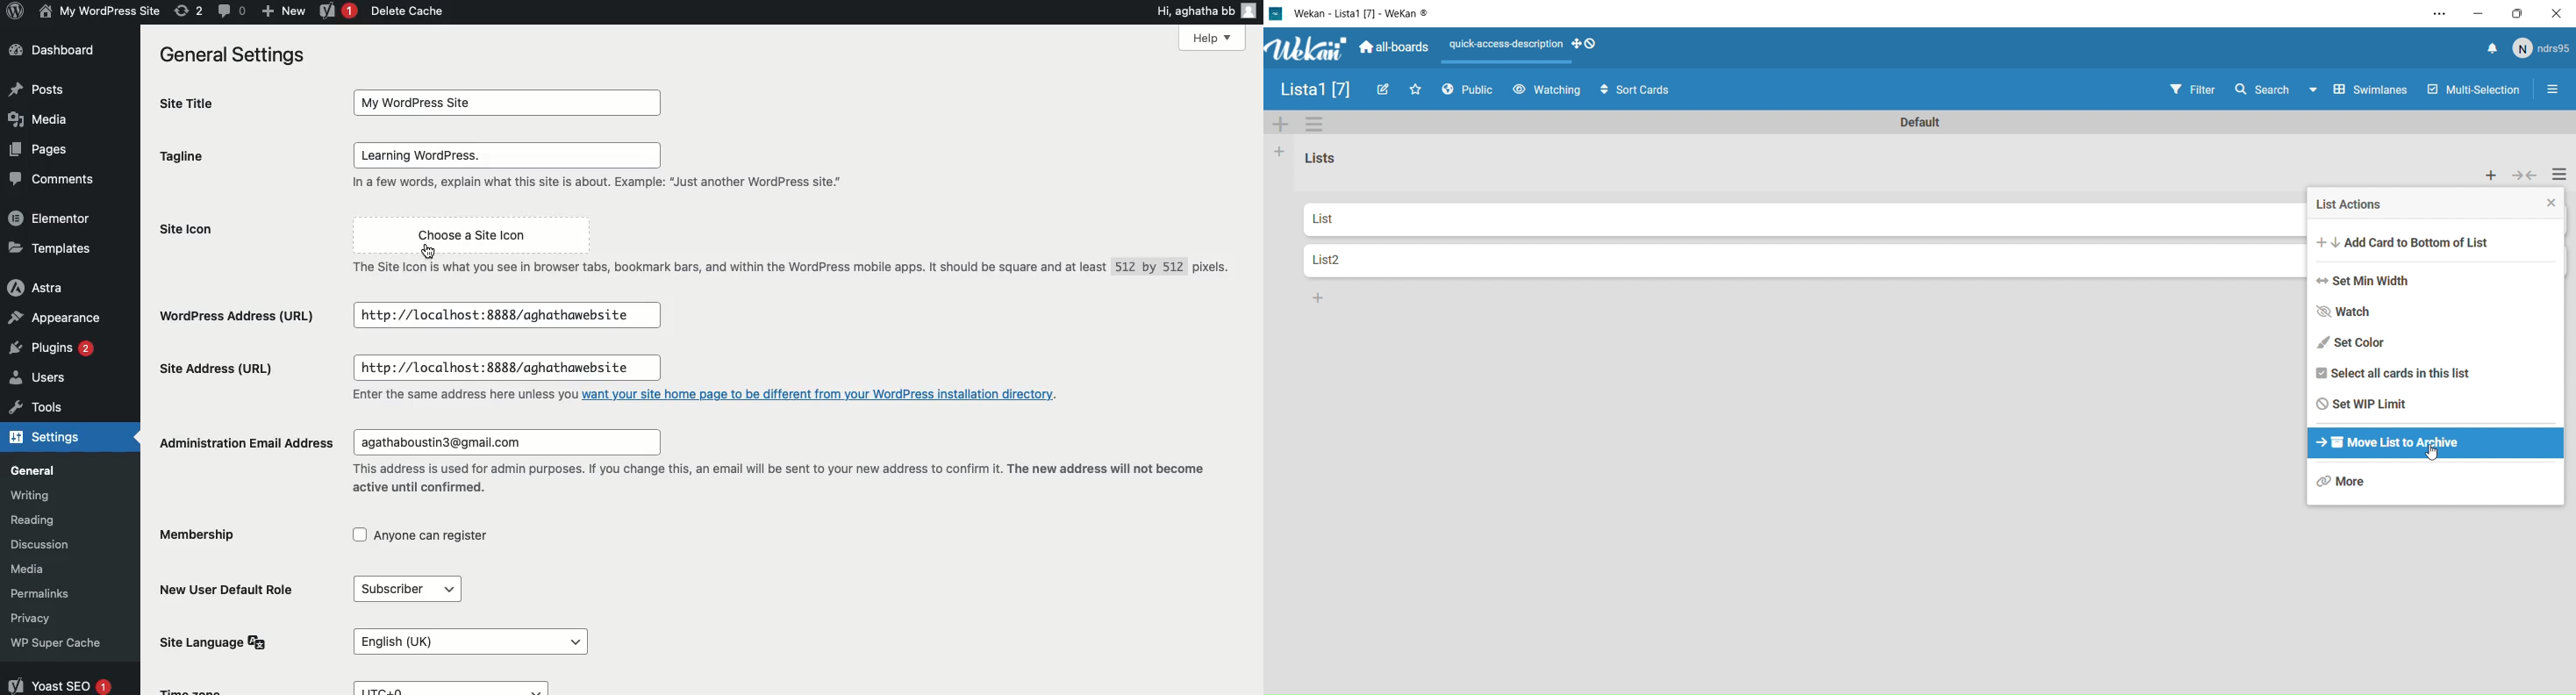 The image size is (2576, 700). Describe the element at coordinates (1586, 44) in the screenshot. I see `desktop drag handles` at that location.